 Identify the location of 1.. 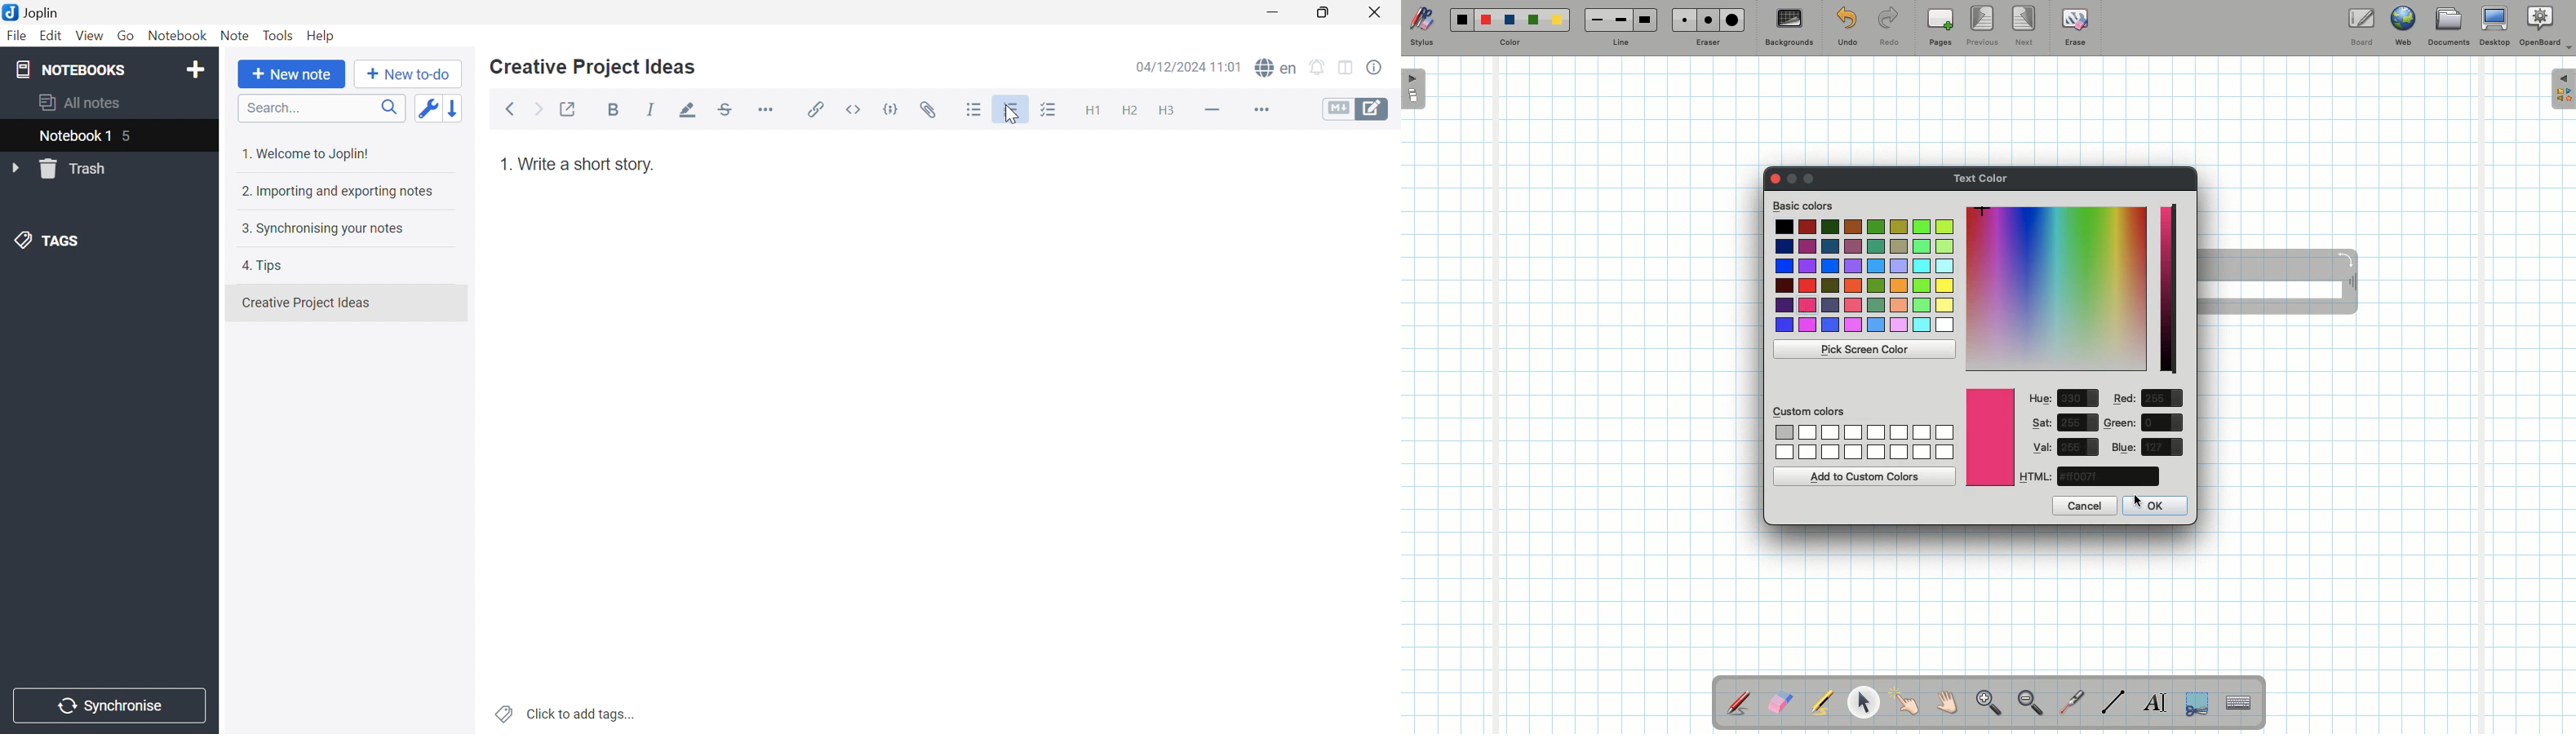
(505, 167).